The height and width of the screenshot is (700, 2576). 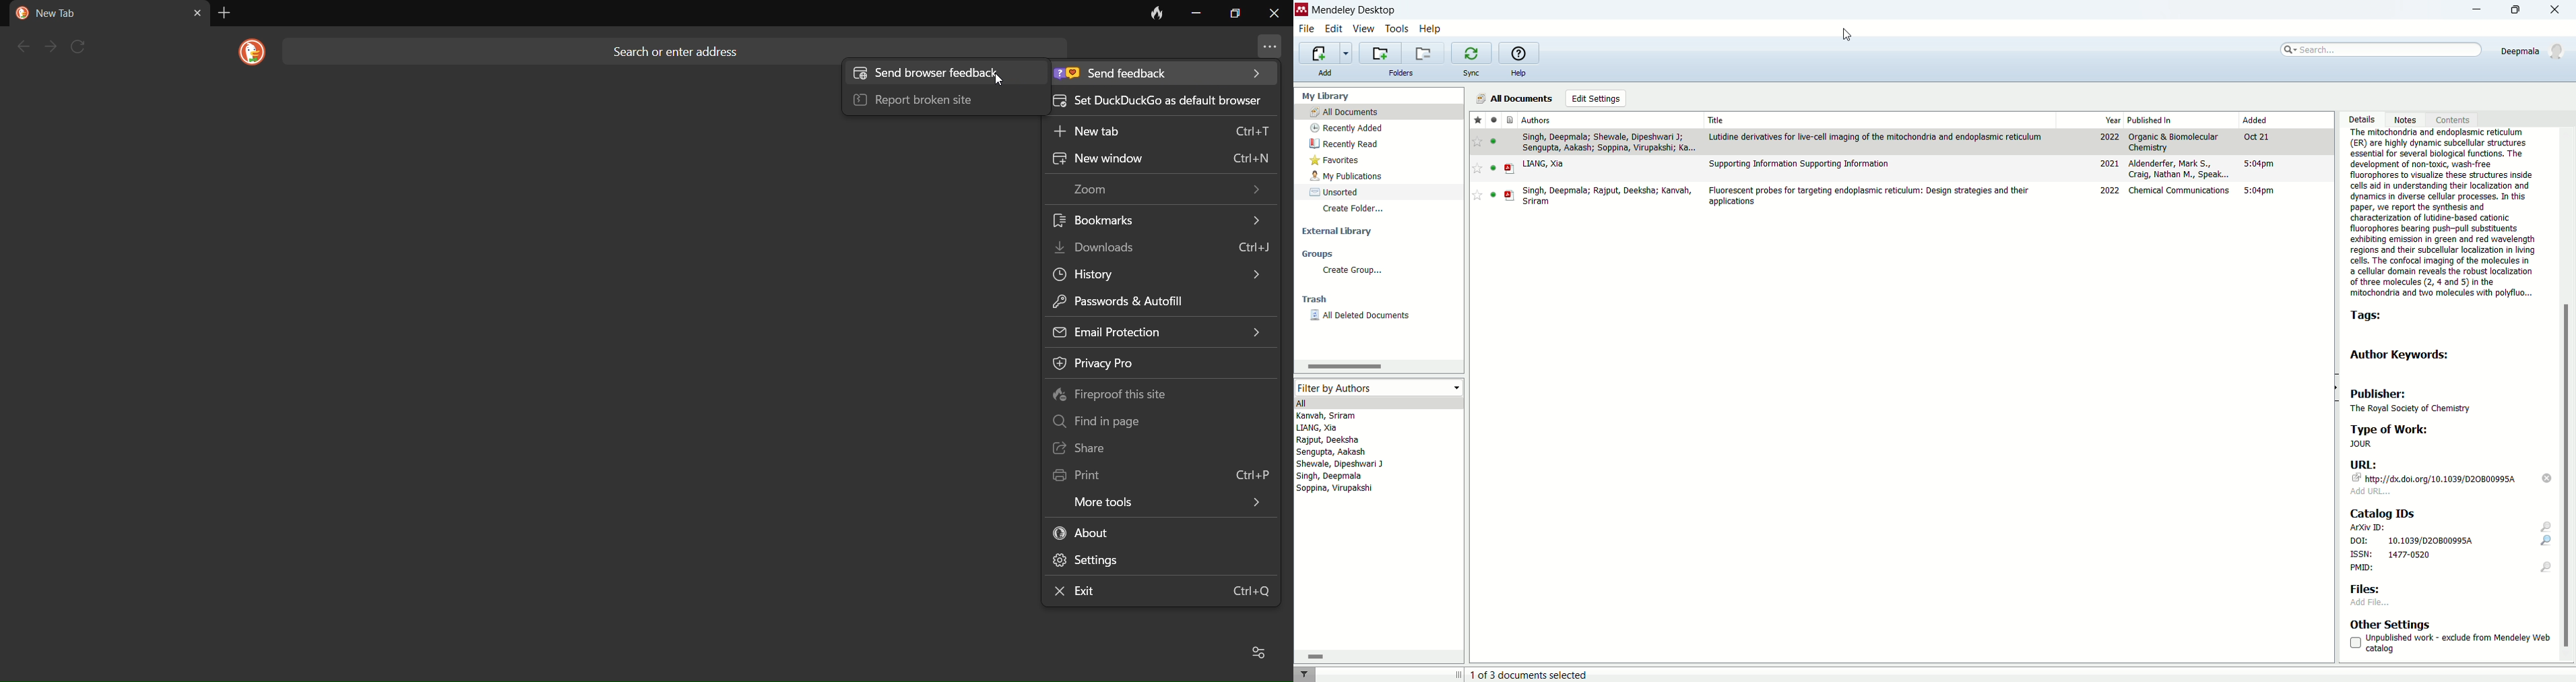 What do you see at coordinates (2151, 120) in the screenshot?
I see `published in` at bounding box center [2151, 120].